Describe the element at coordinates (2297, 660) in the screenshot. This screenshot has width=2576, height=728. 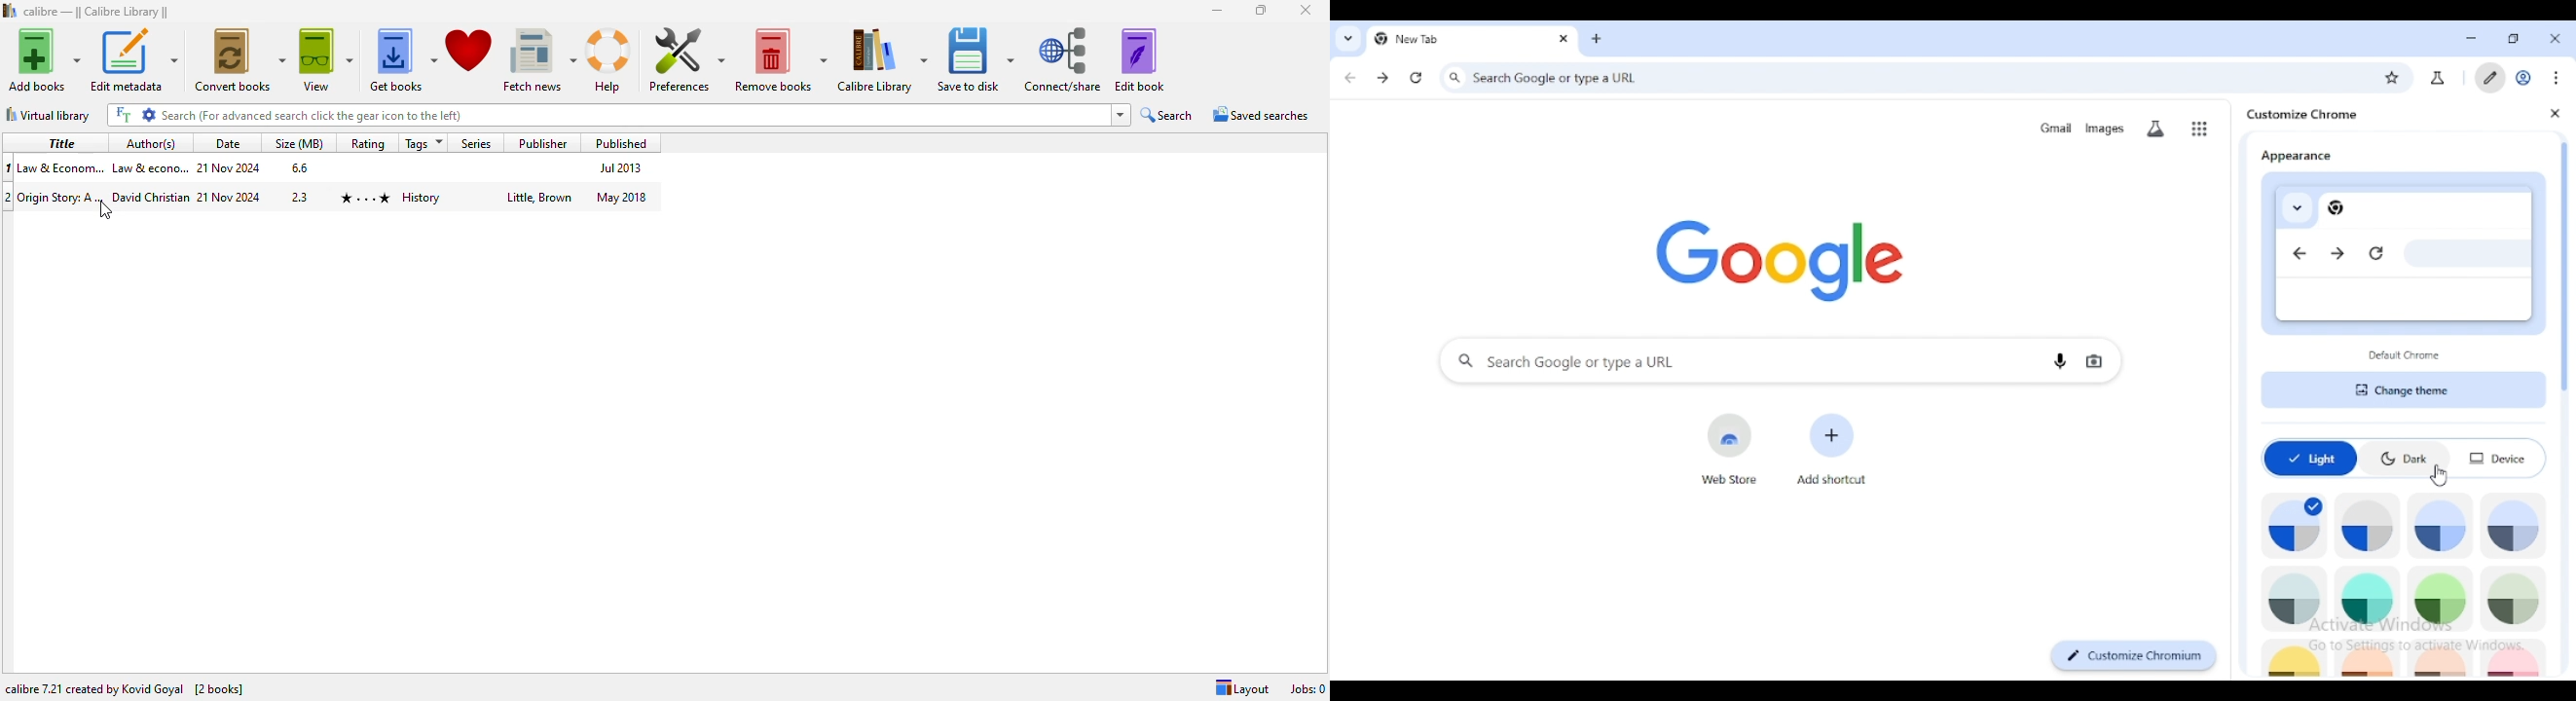
I see `citron` at that location.